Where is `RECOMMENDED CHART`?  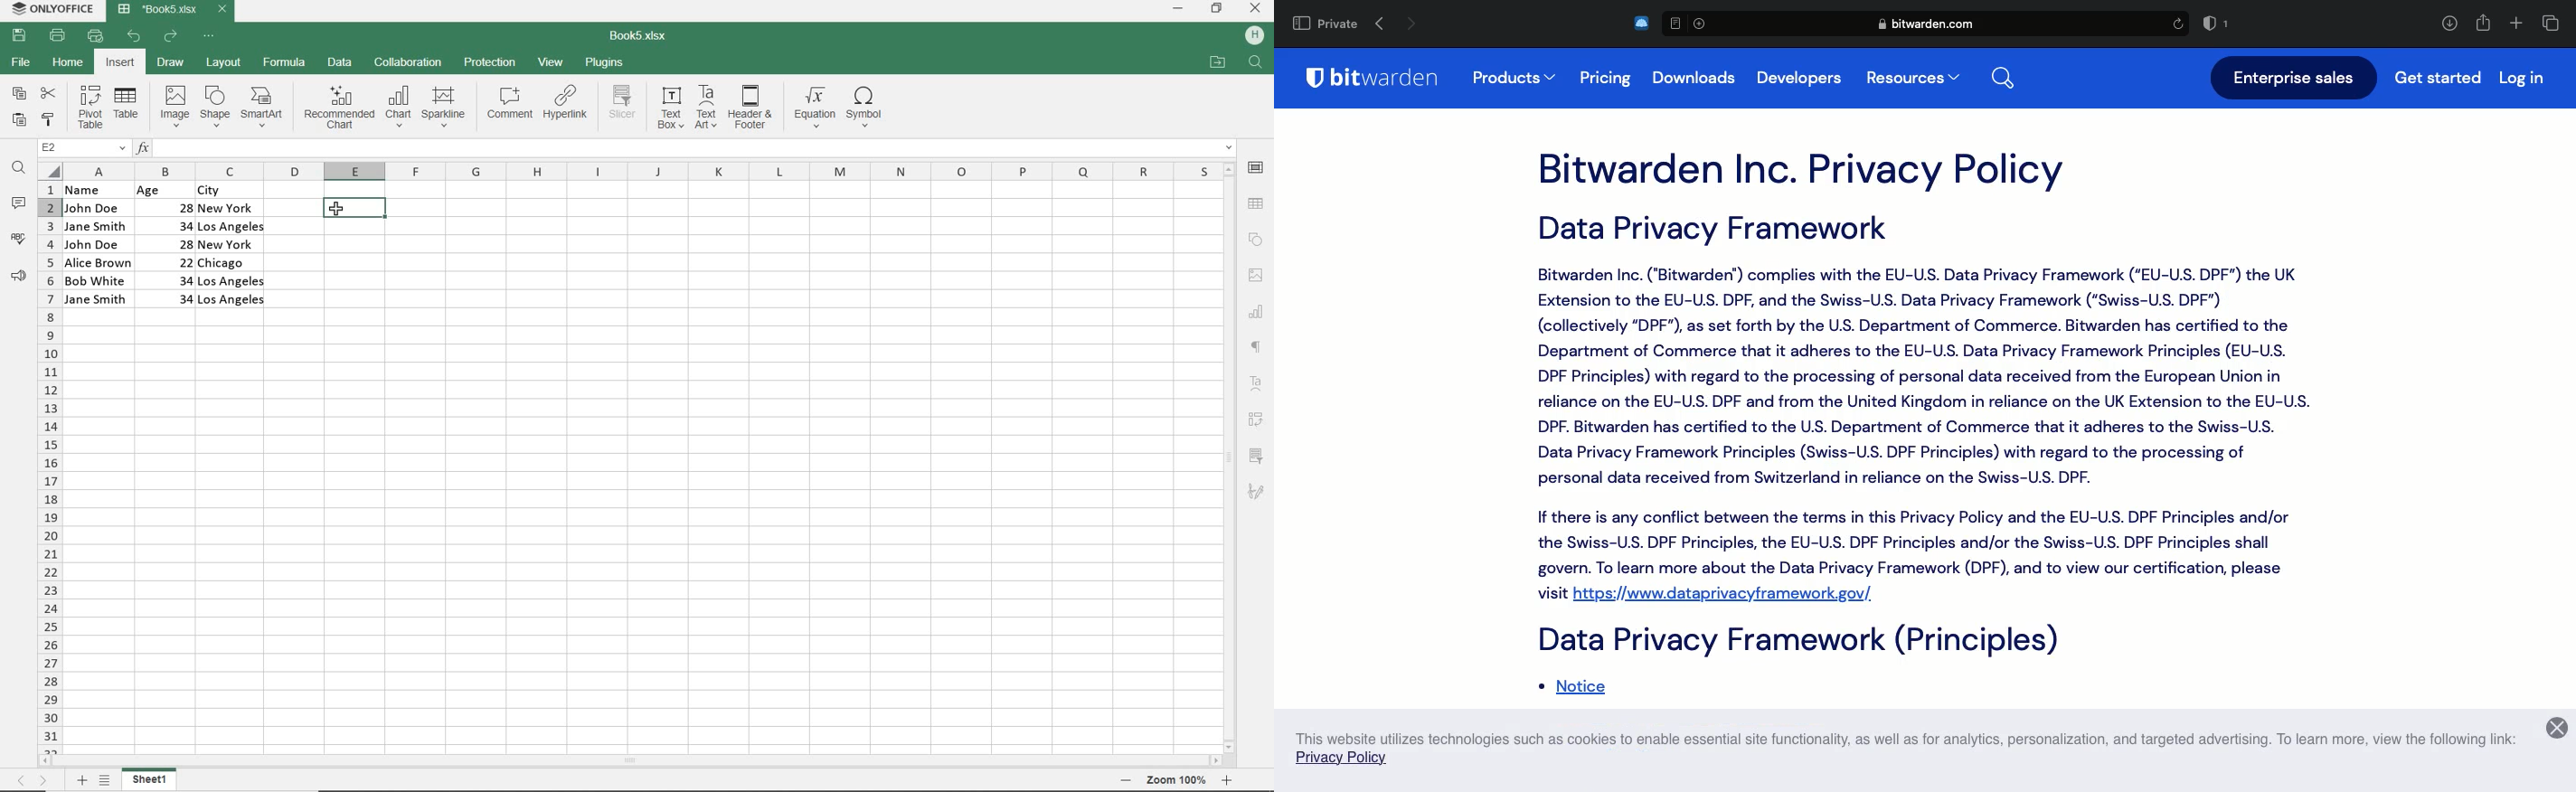
RECOMMENDED CHART is located at coordinates (338, 109).